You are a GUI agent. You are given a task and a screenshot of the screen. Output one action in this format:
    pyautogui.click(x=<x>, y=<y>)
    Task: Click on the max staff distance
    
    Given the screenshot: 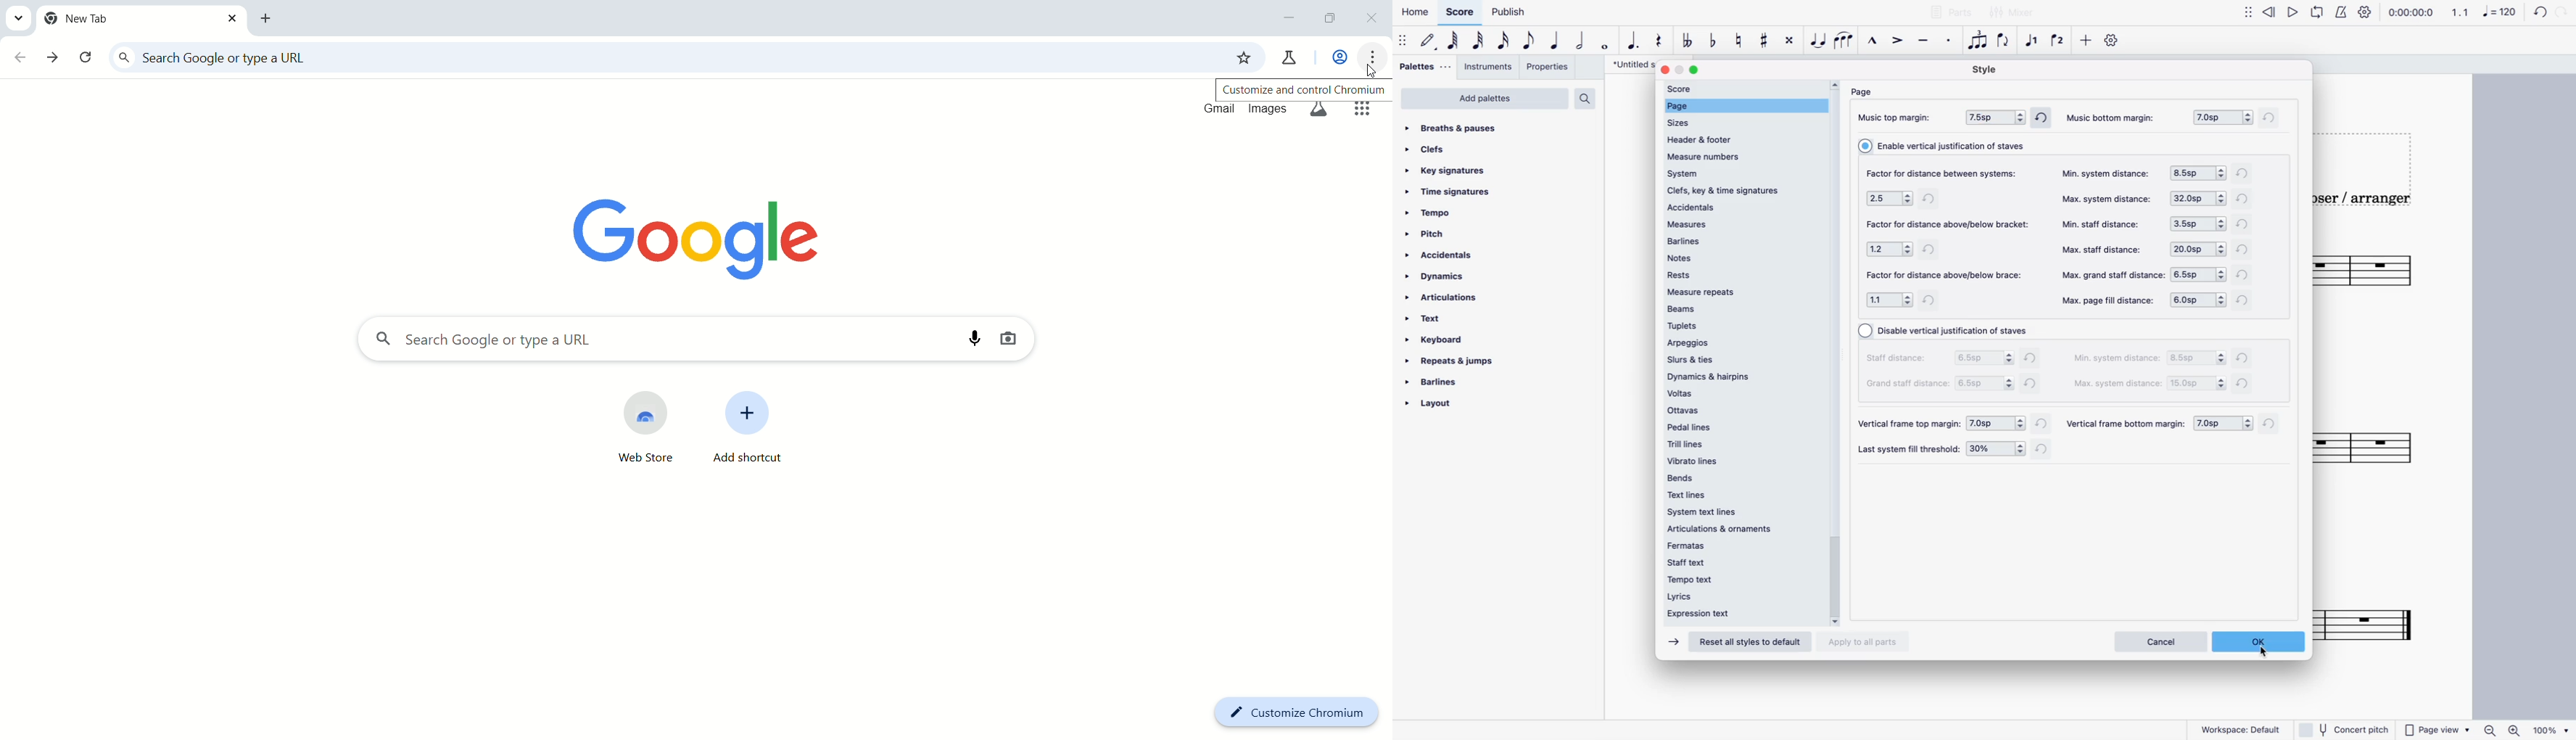 What is the action you would take?
    pyautogui.click(x=2100, y=249)
    